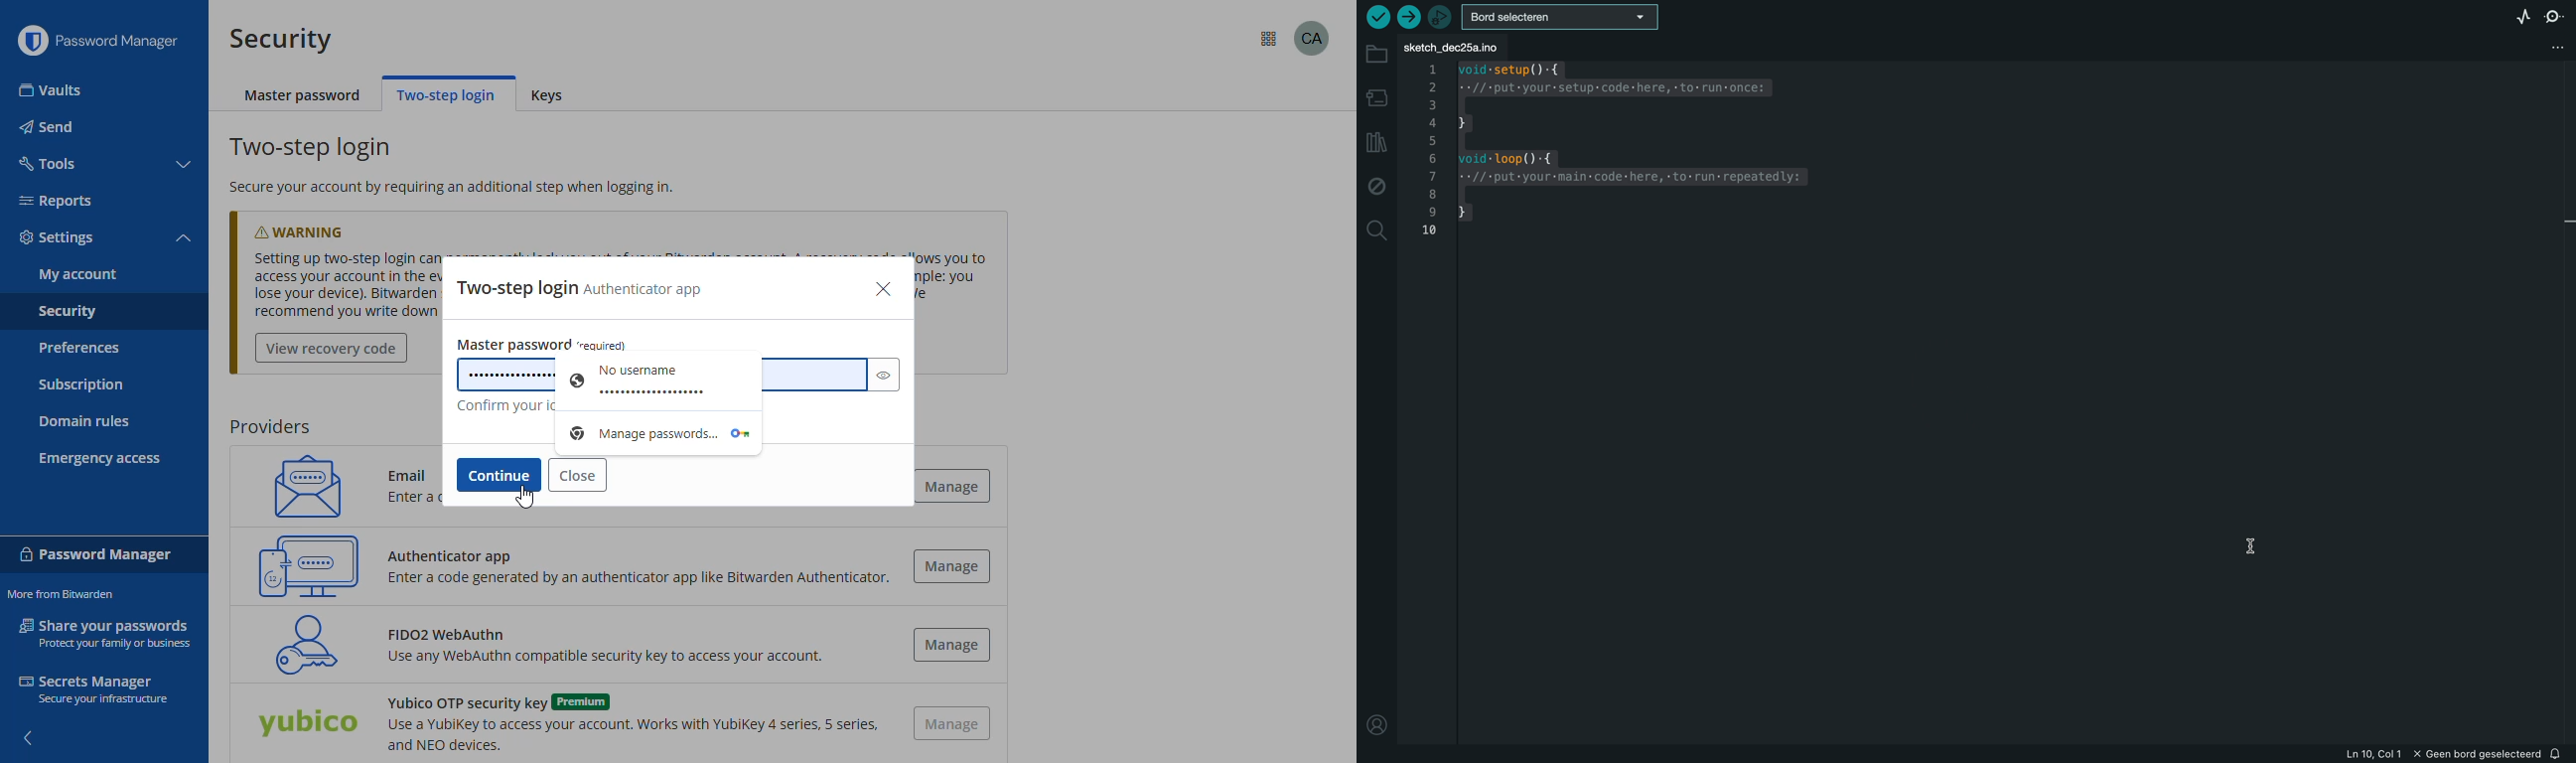 The width and height of the screenshot is (2576, 784). I want to click on manage, so click(953, 724).